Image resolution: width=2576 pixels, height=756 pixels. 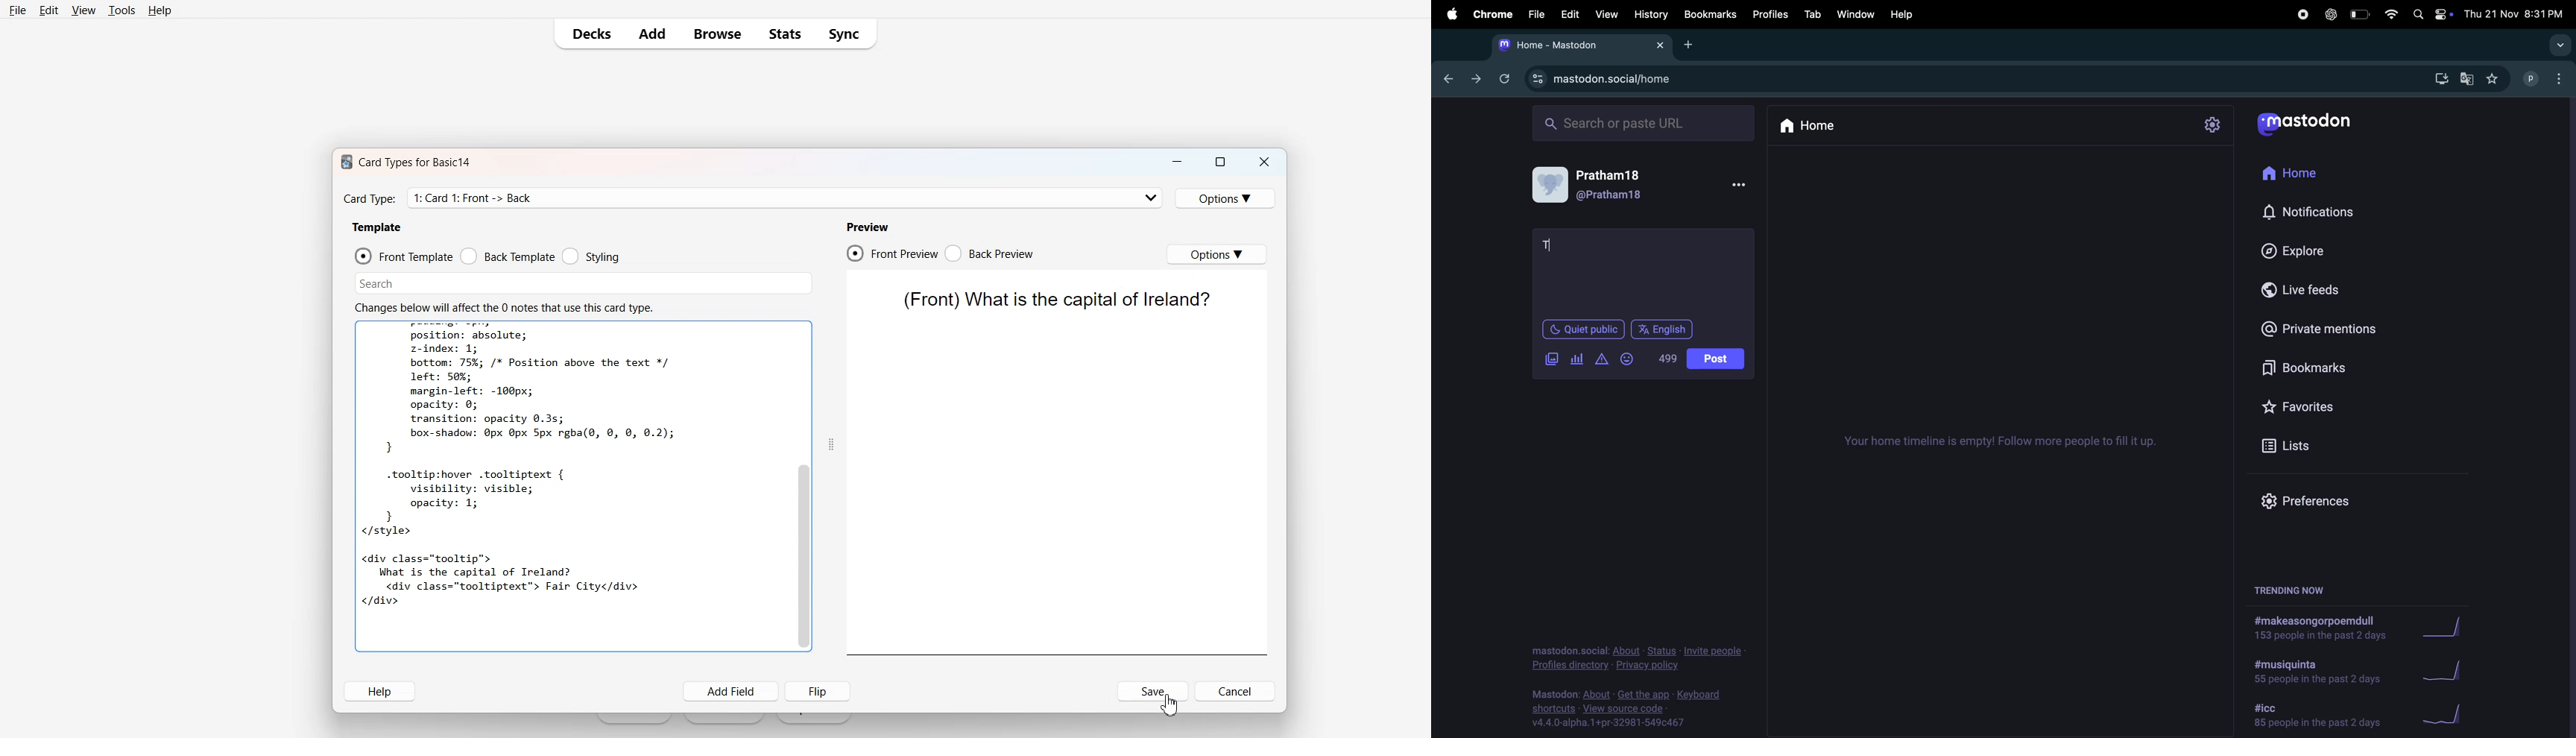 What do you see at coordinates (415, 162) in the screenshot?
I see `Text` at bounding box center [415, 162].